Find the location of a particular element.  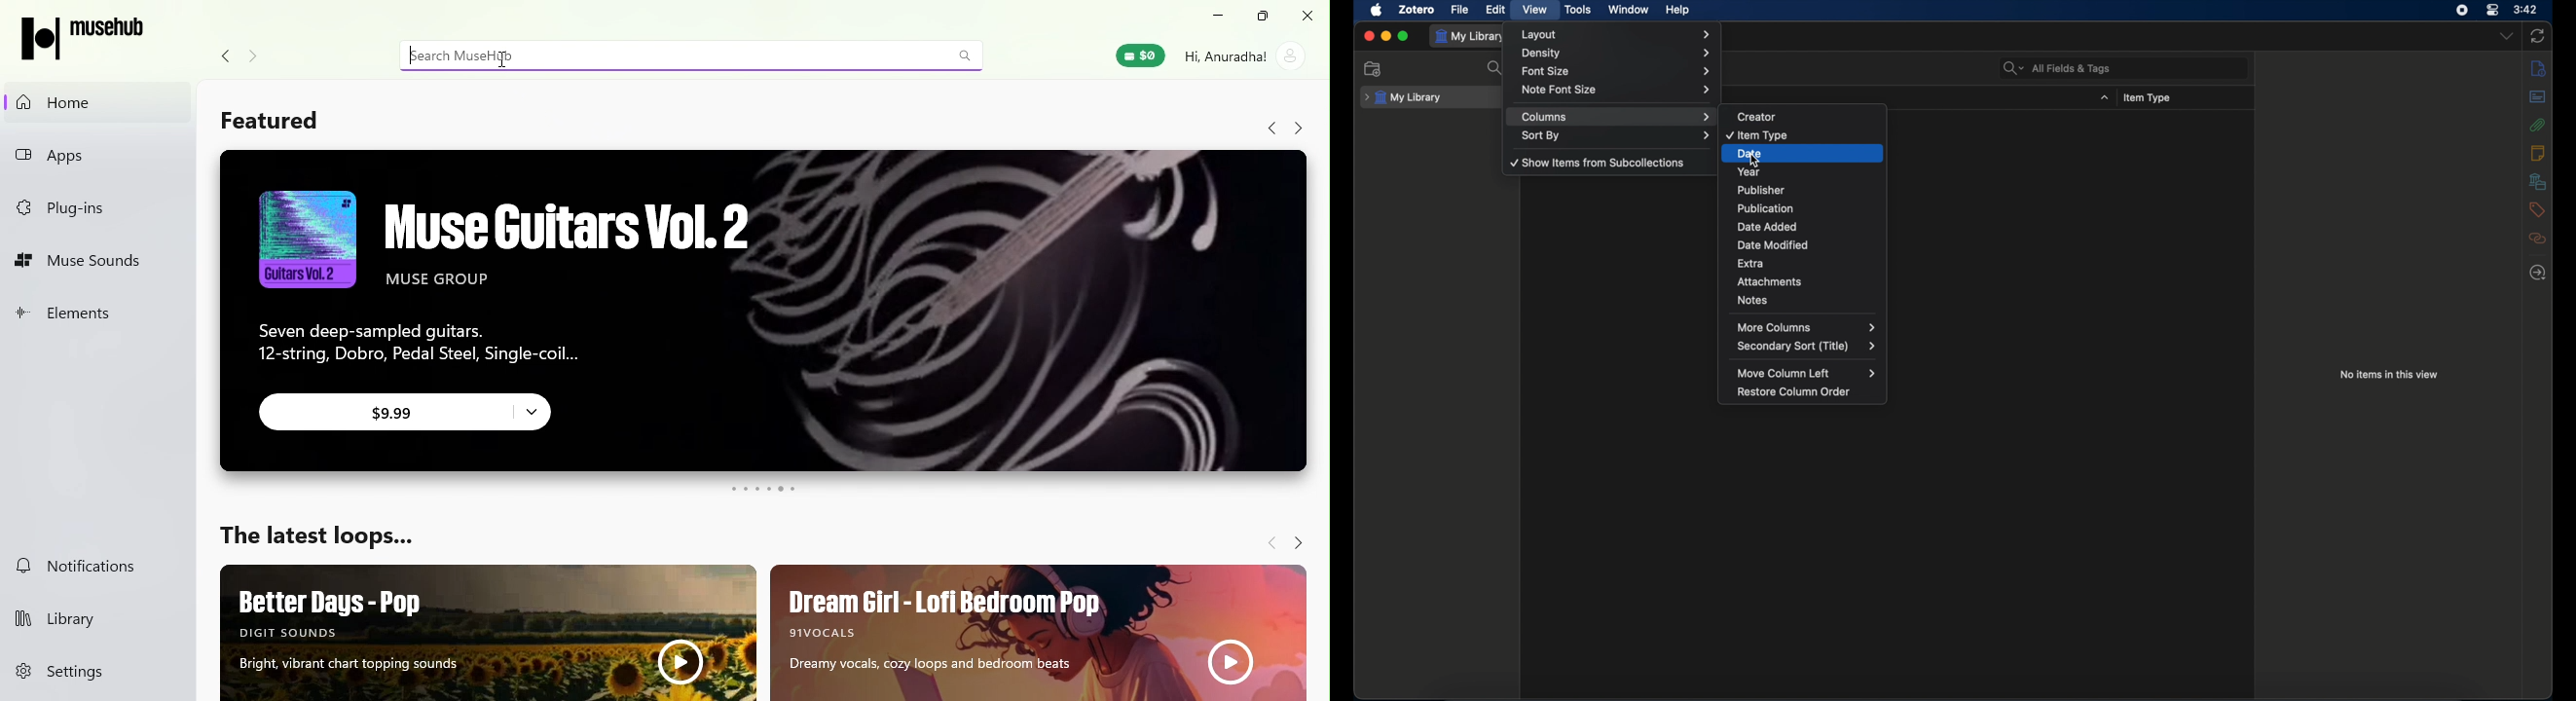

Scroll bar is located at coordinates (1319, 395).